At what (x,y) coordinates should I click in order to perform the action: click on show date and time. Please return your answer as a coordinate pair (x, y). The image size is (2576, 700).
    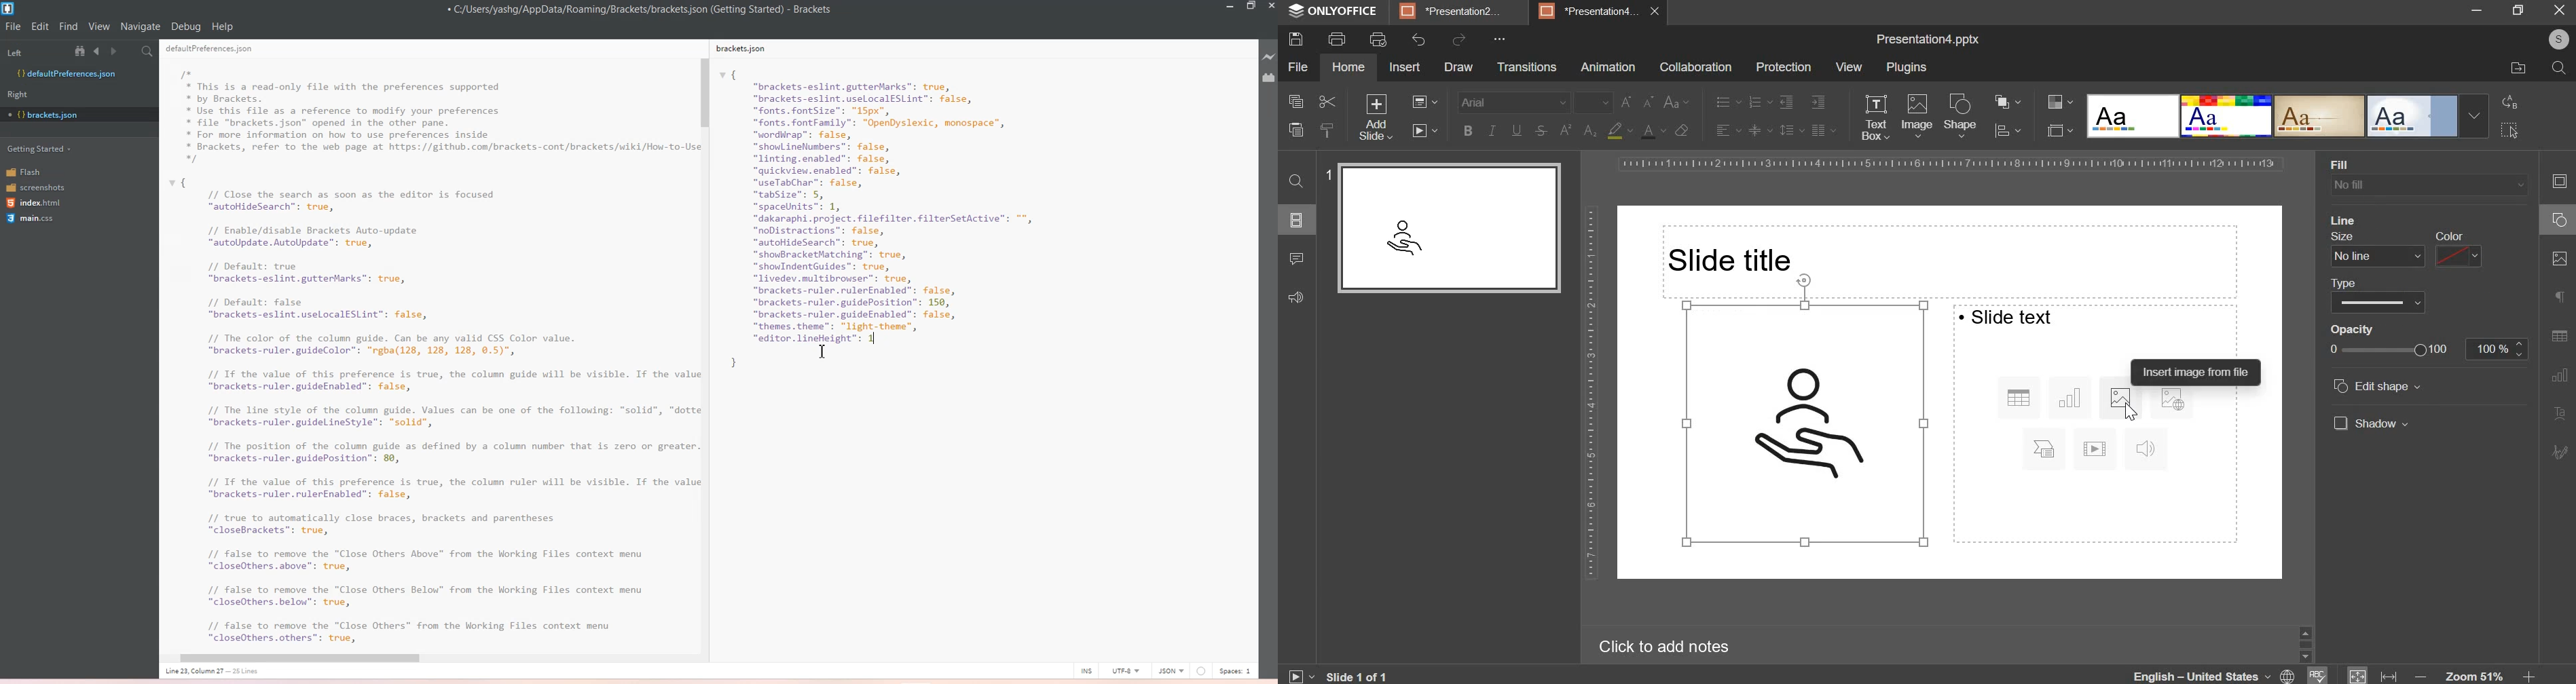
    Looking at the image, I should click on (2412, 423).